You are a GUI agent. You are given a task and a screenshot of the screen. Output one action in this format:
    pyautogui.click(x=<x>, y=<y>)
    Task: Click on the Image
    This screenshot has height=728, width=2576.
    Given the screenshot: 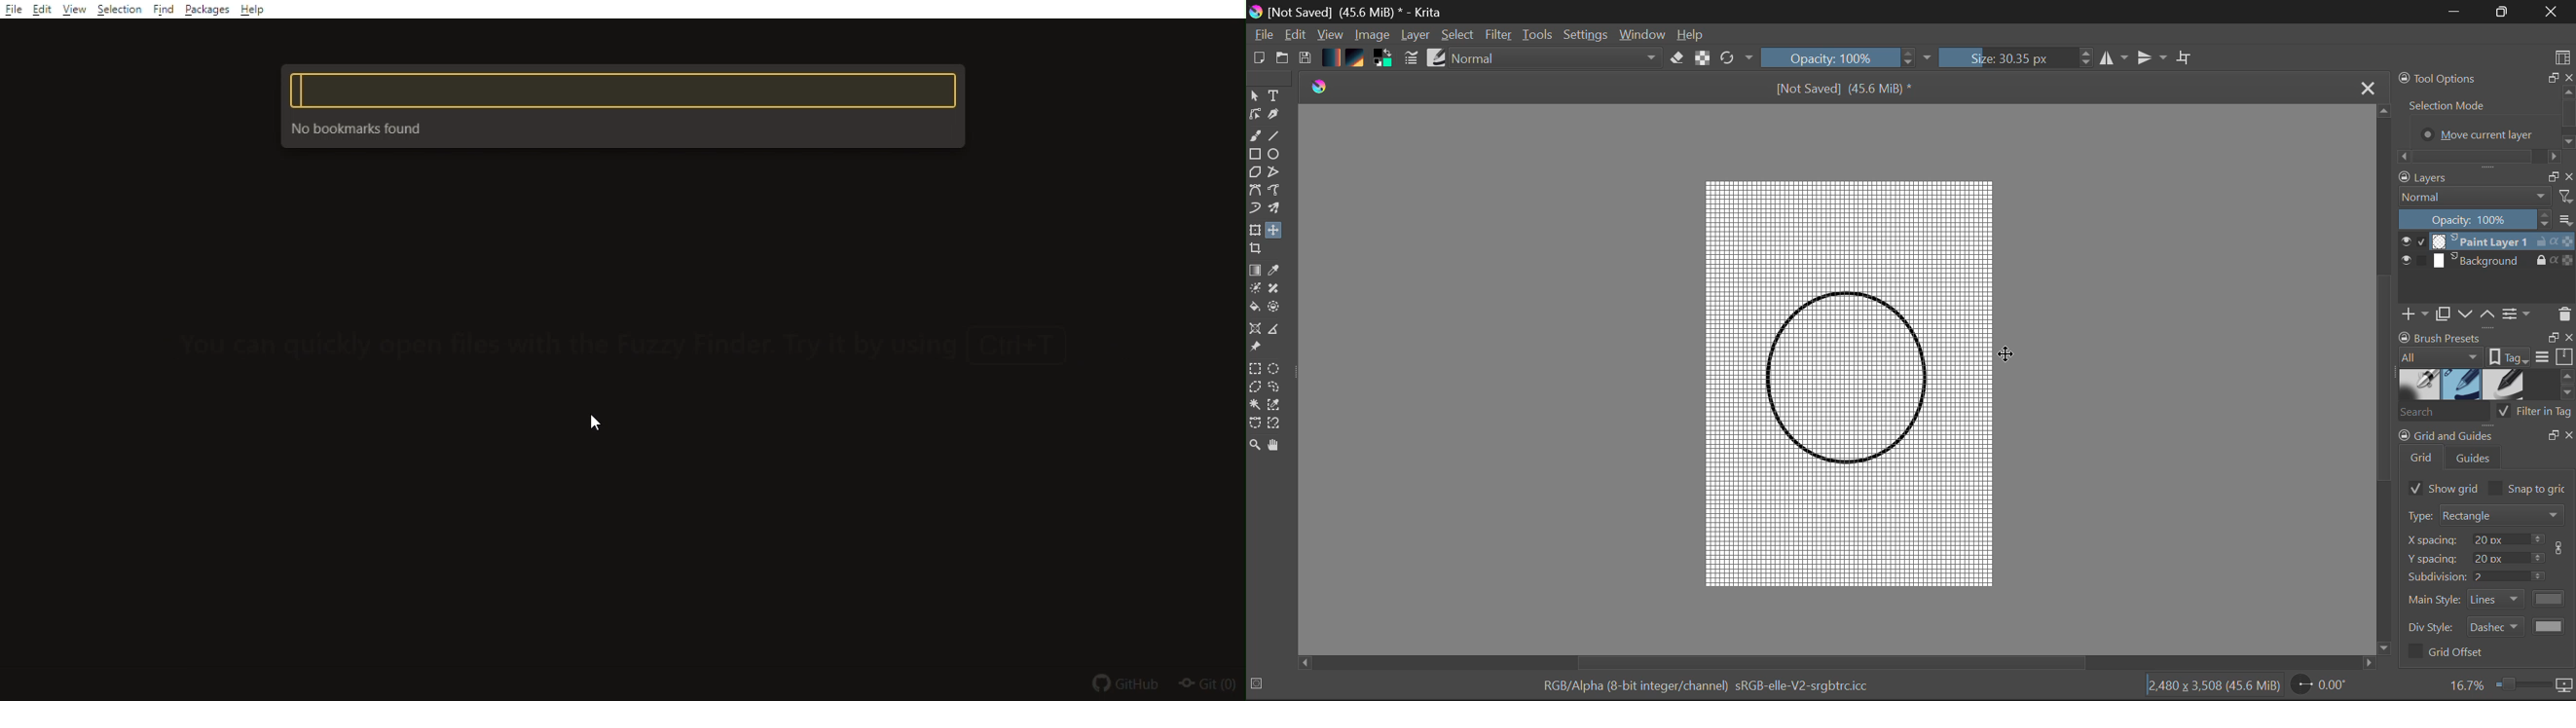 What is the action you would take?
    pyautogui.click(x=1372, y=36)
    